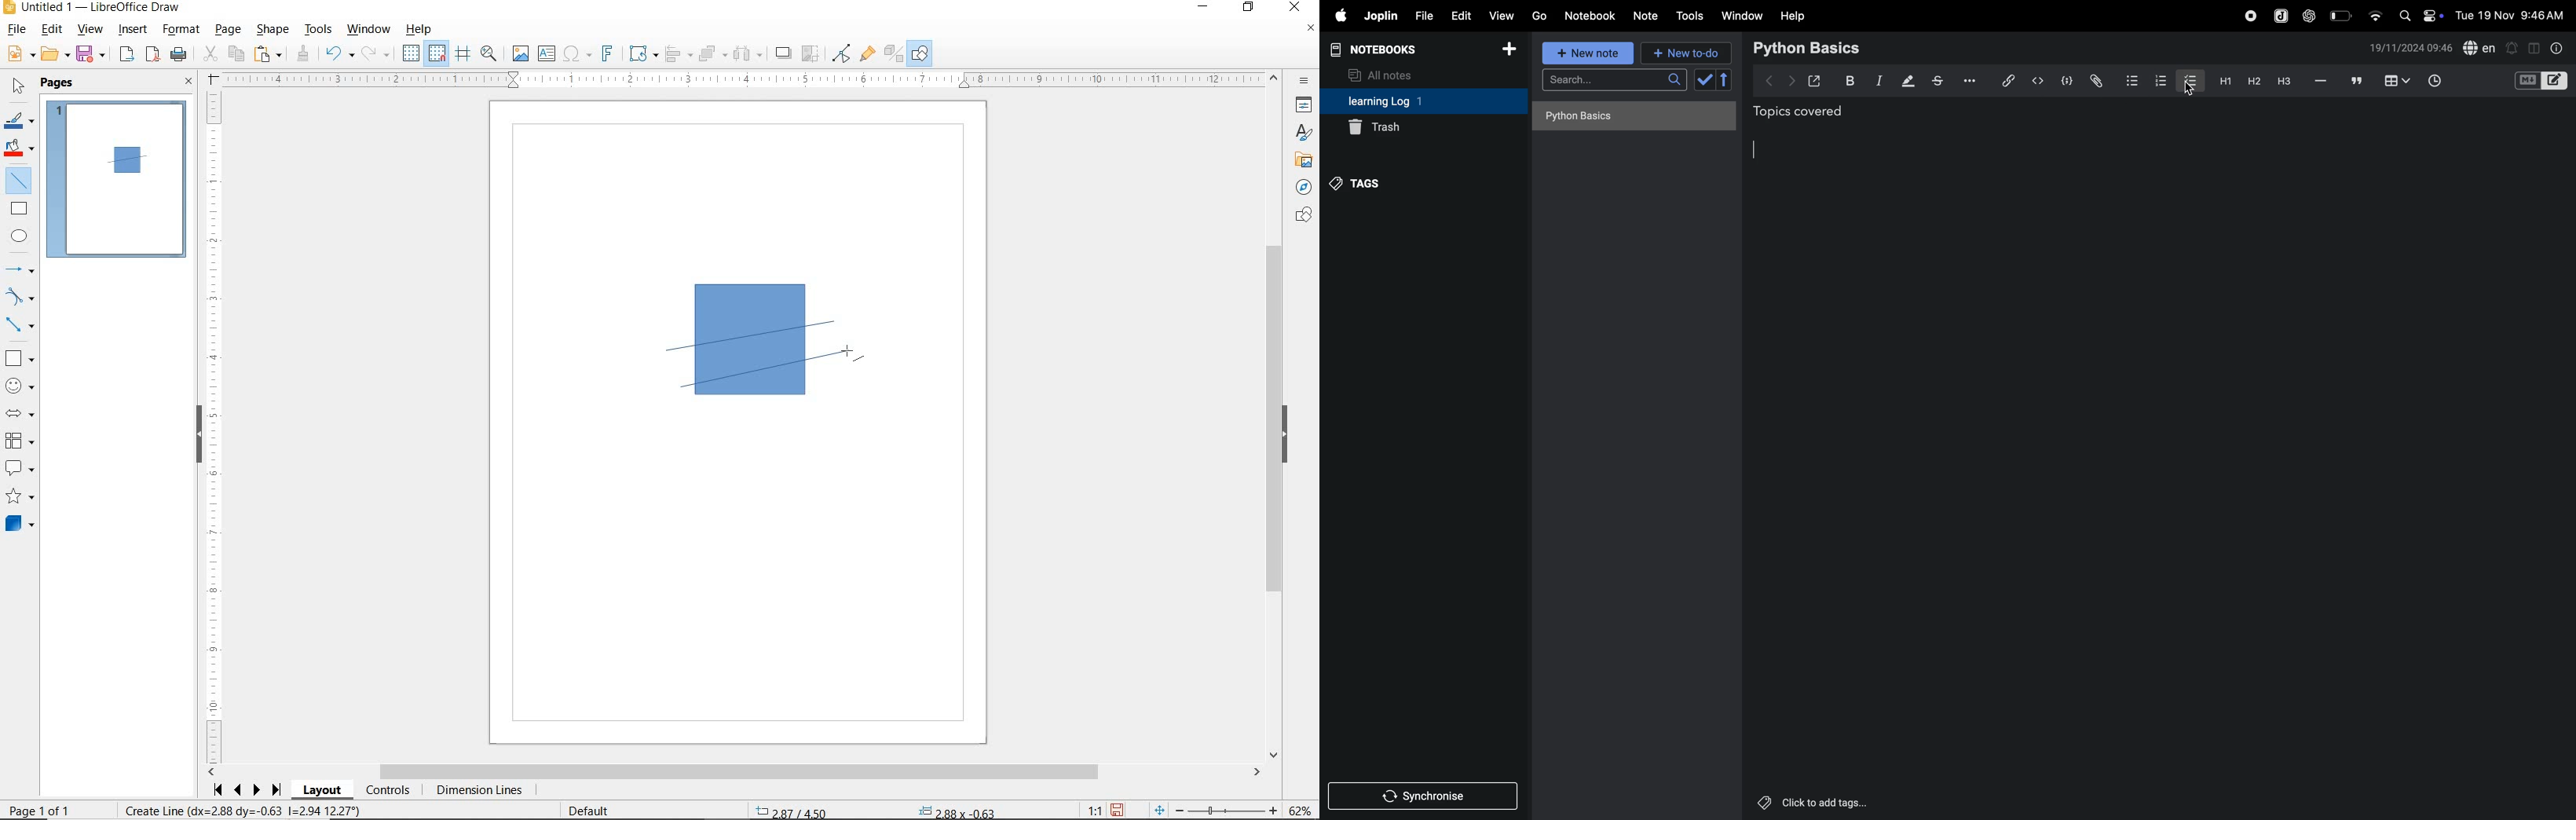 The height and width of the screenshot is (840, 2576). What do you see at coordinates (214, 427) in the screenshot?
I see `RULER` at bounding box center [214, 427].